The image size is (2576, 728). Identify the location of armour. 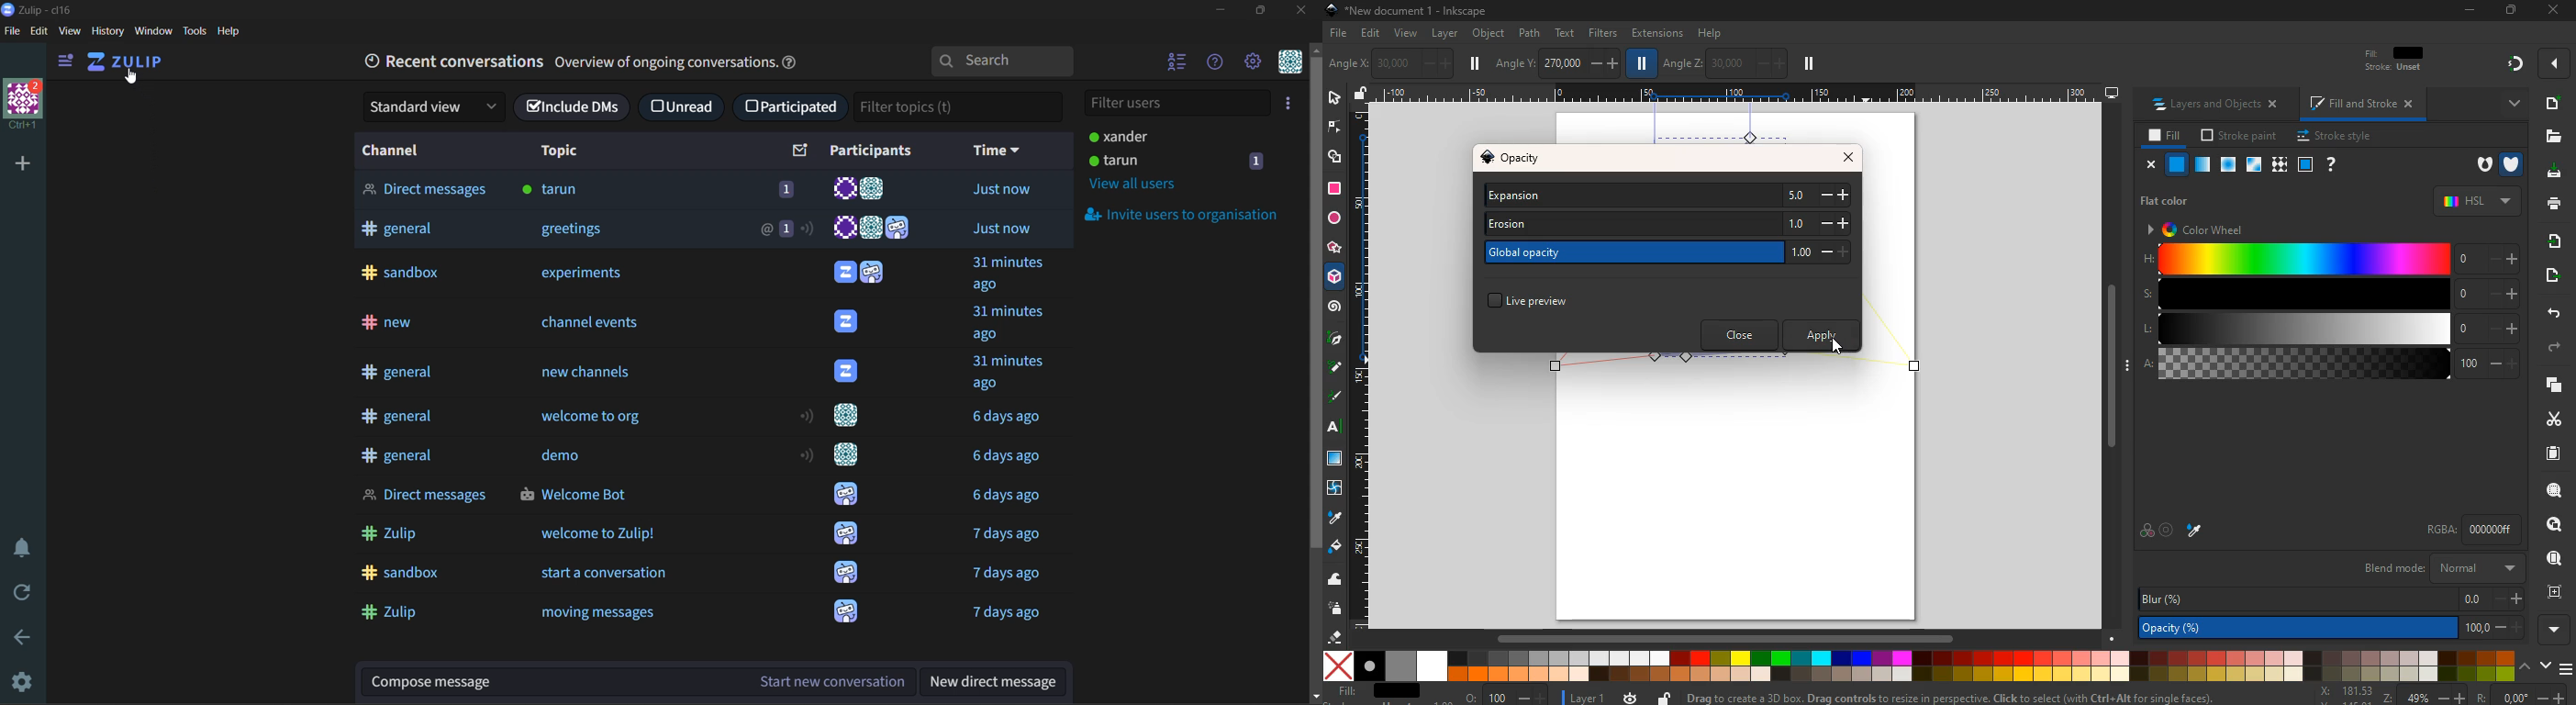
(2511, 163).